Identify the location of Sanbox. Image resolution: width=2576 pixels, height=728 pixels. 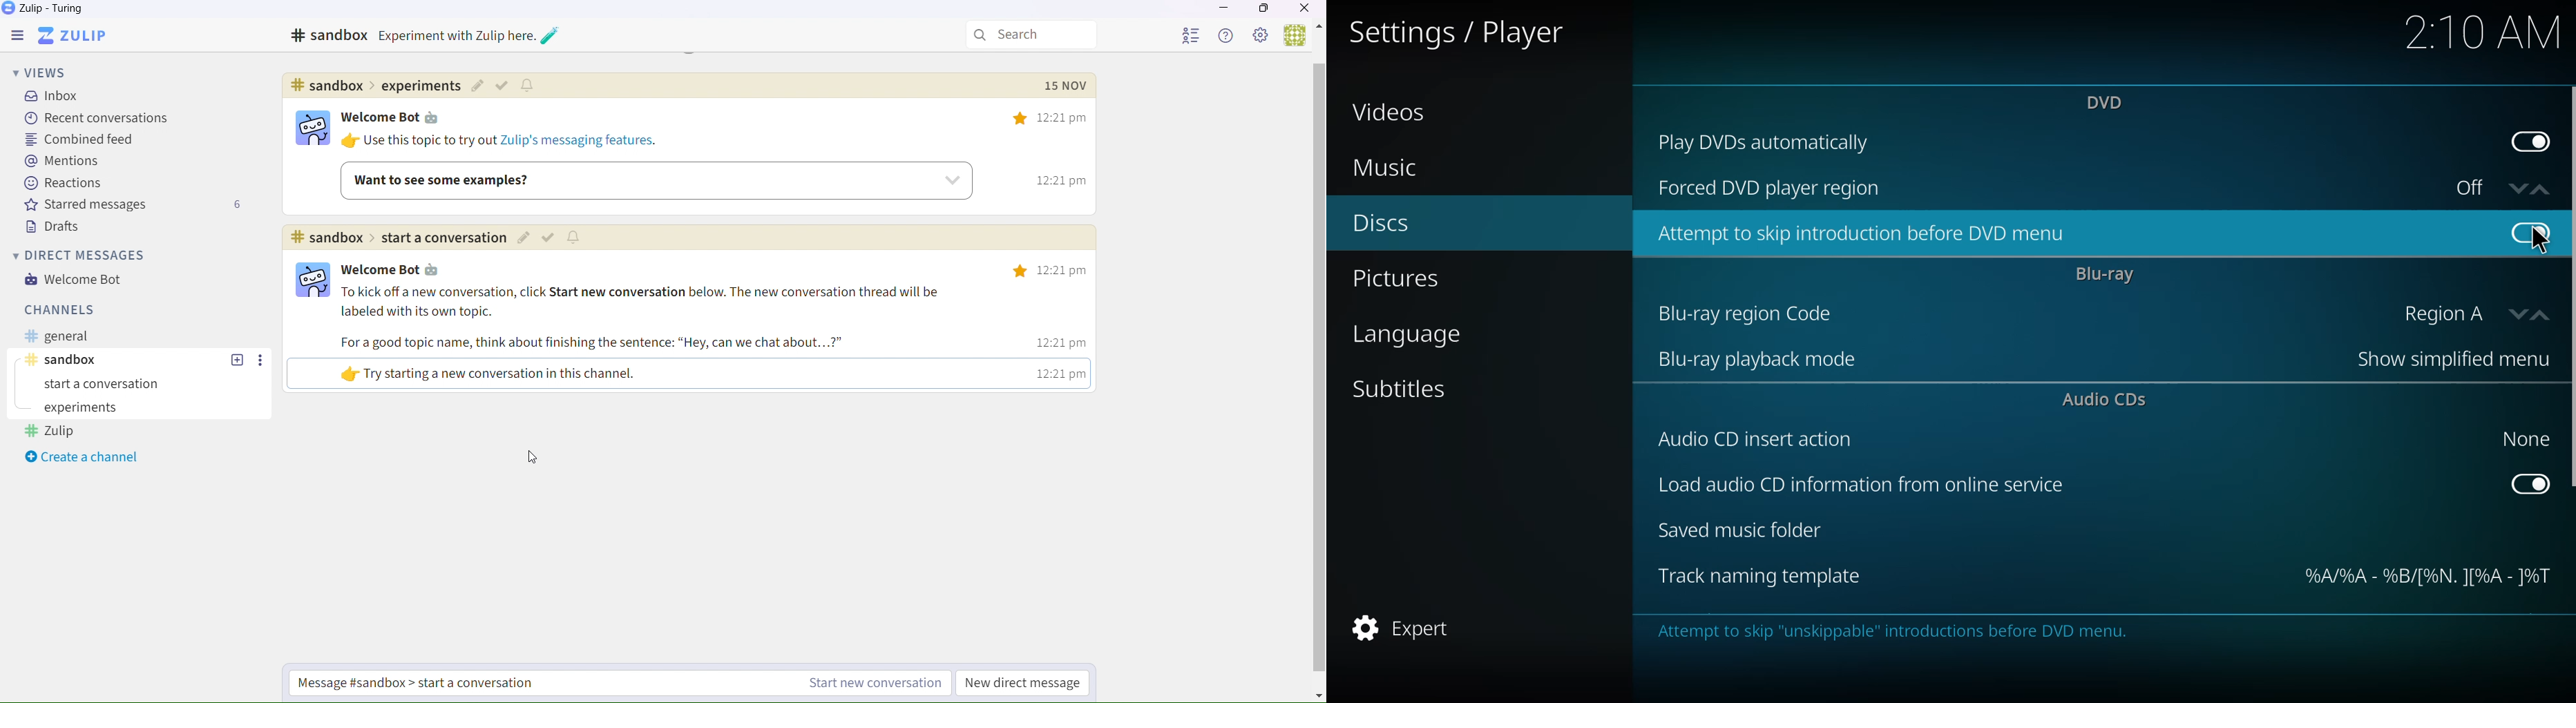
(114, 360).